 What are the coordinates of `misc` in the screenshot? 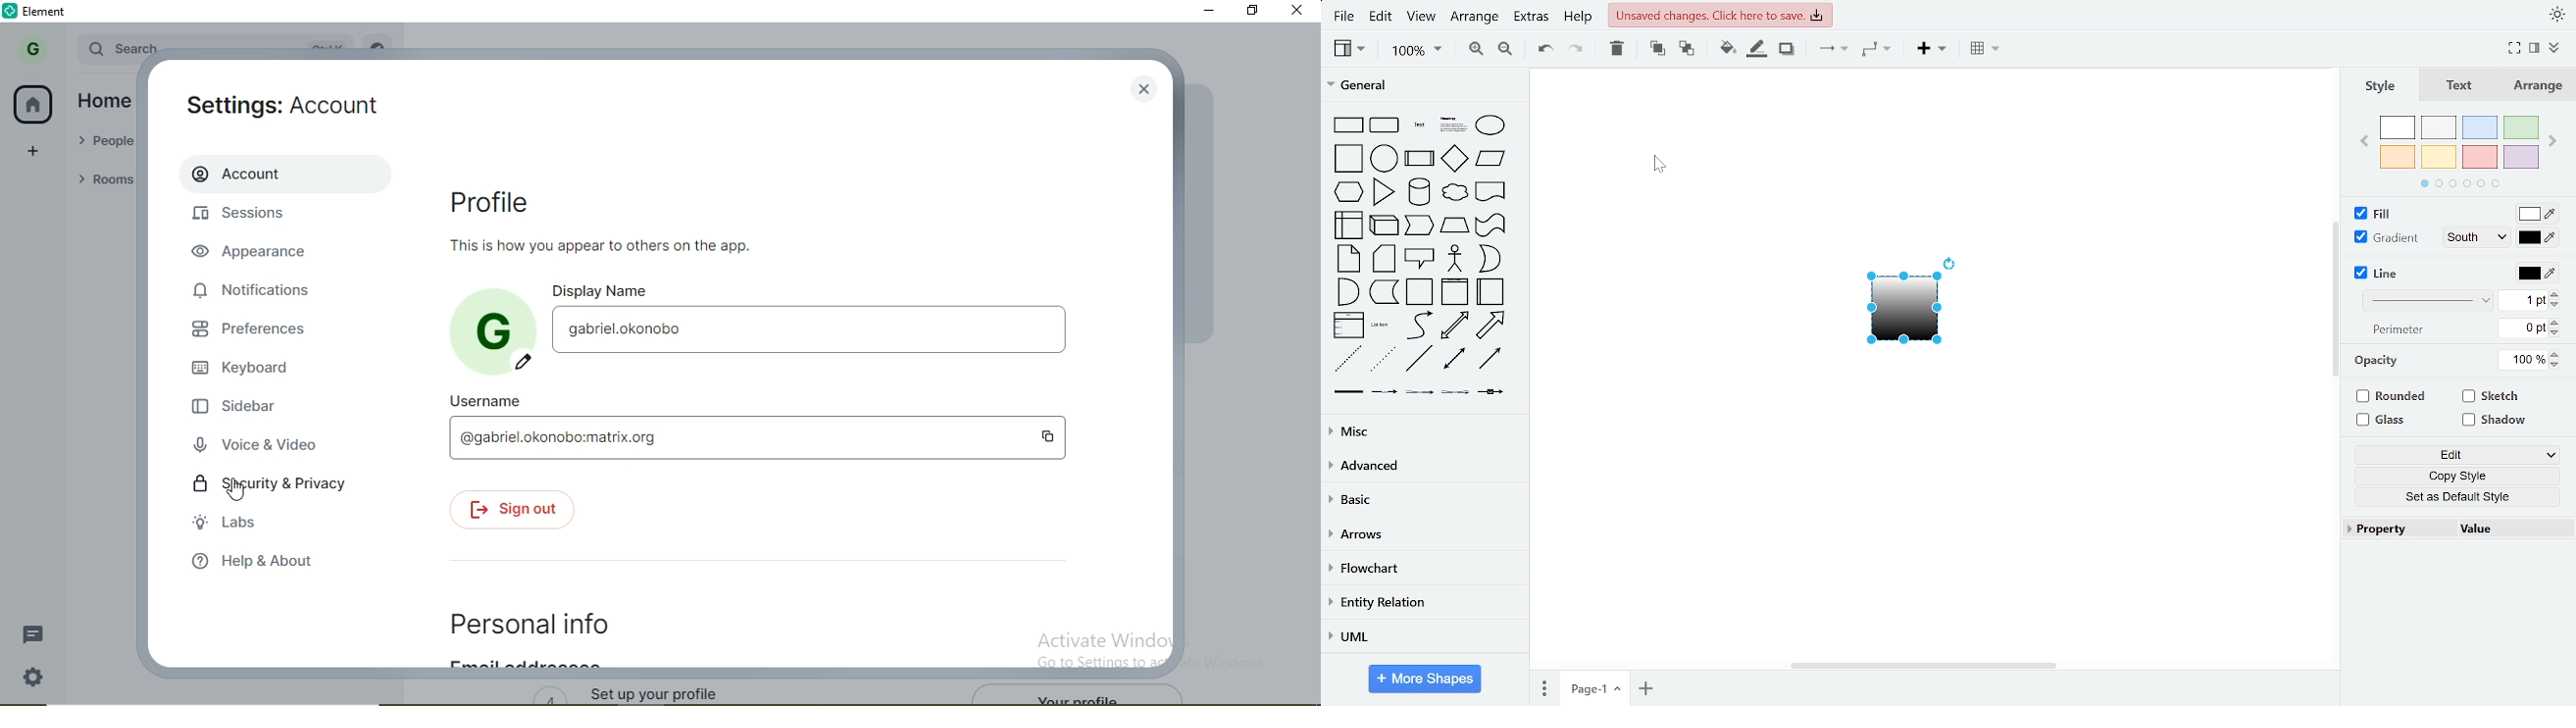 It's located at (1421, 433).